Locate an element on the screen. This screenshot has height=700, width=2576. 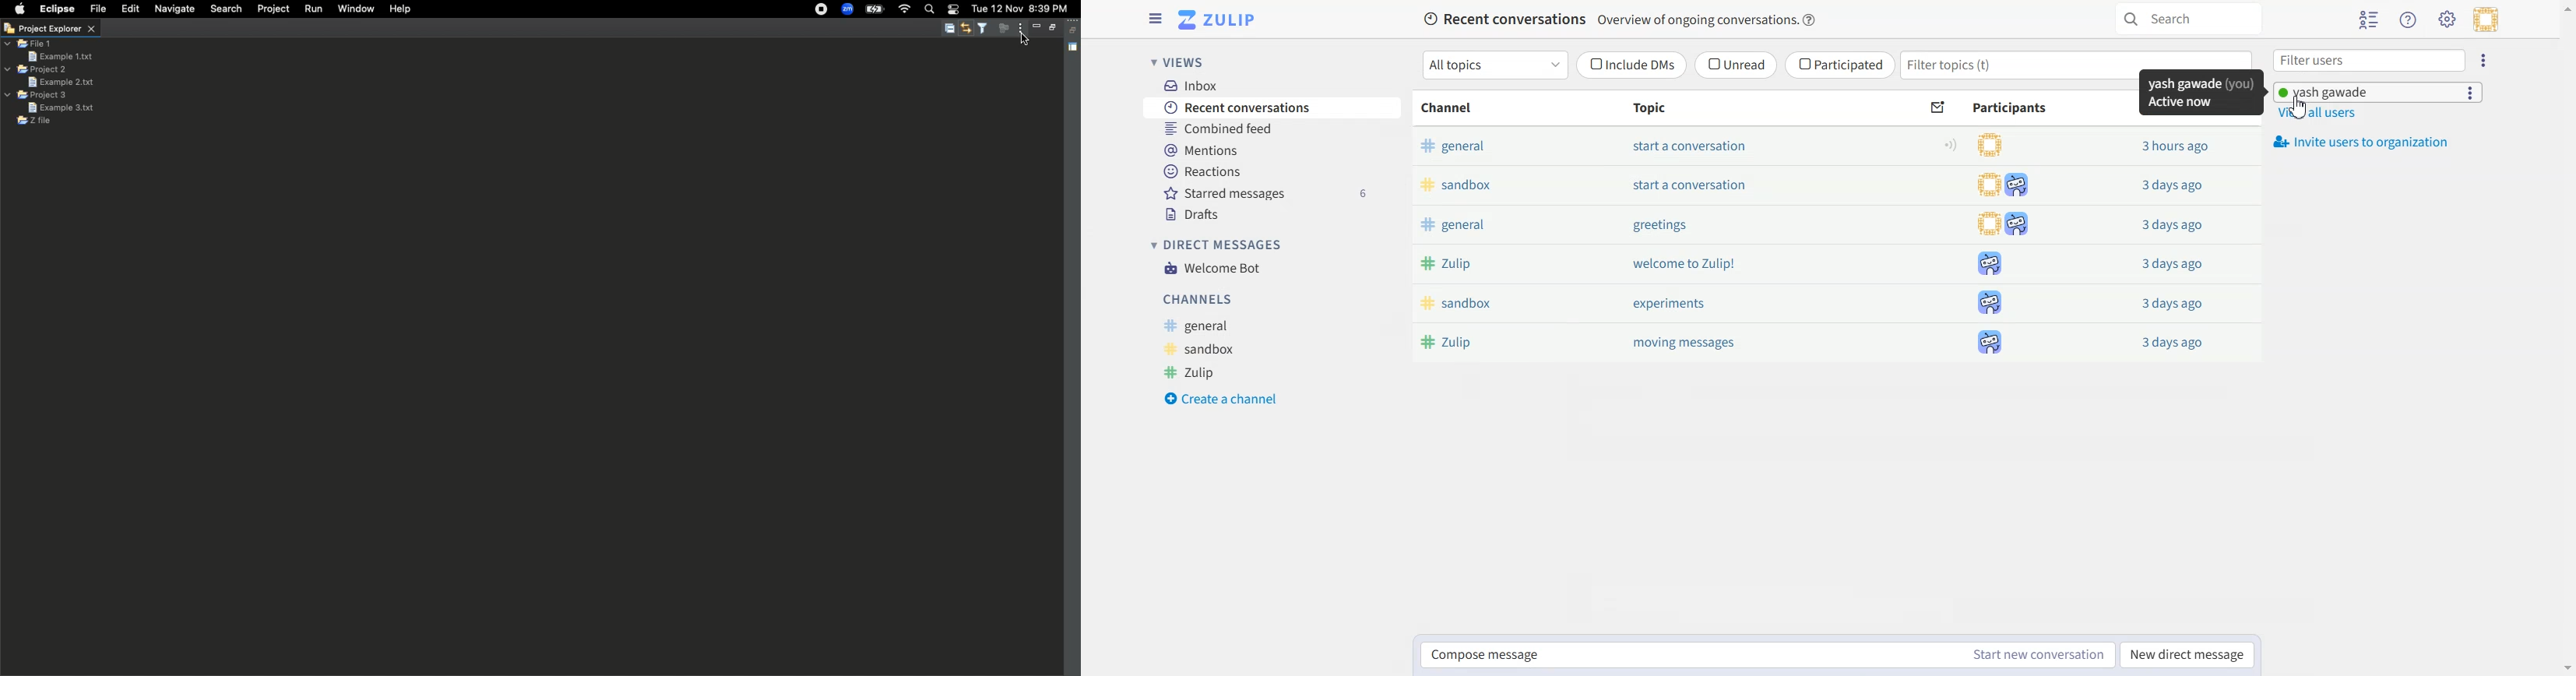
Combined feed is located at coordinates (1212, 129).